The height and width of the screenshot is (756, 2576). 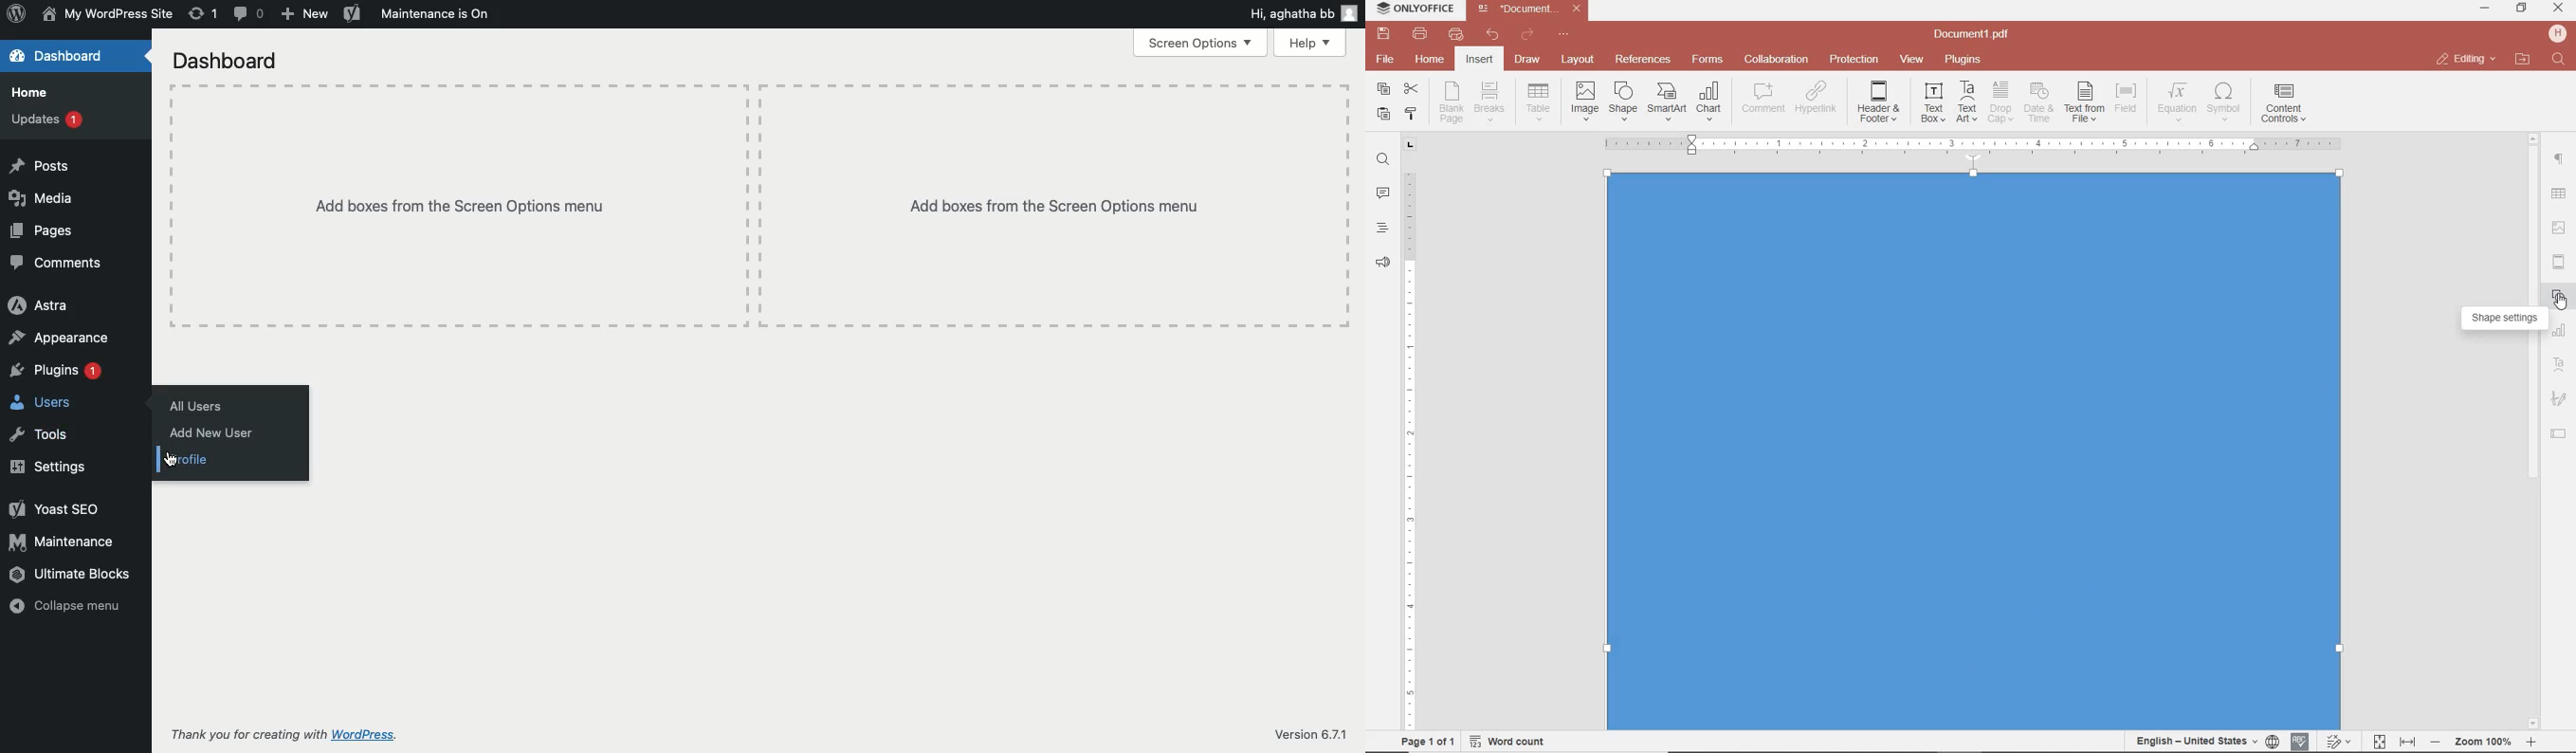 What do you see at coordinates (200, 406) in the screenshot?
I see `All users` at bounding box center [200, 406].